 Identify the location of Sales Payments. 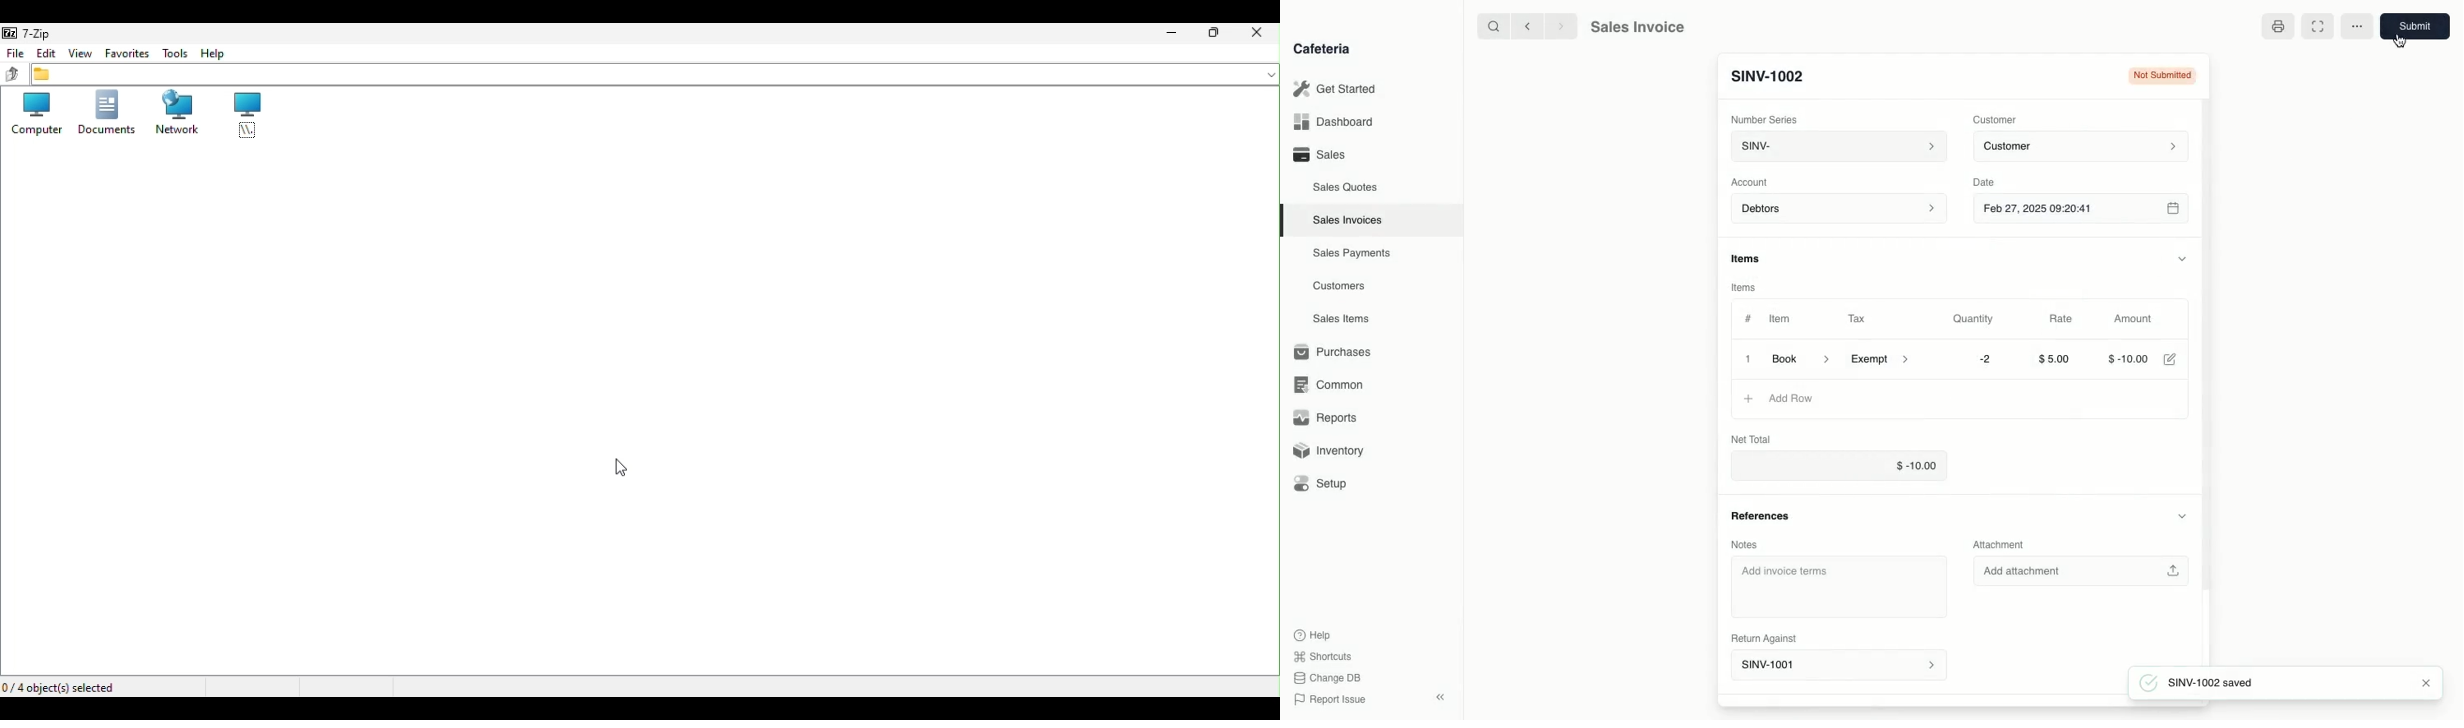
(1352, 254).